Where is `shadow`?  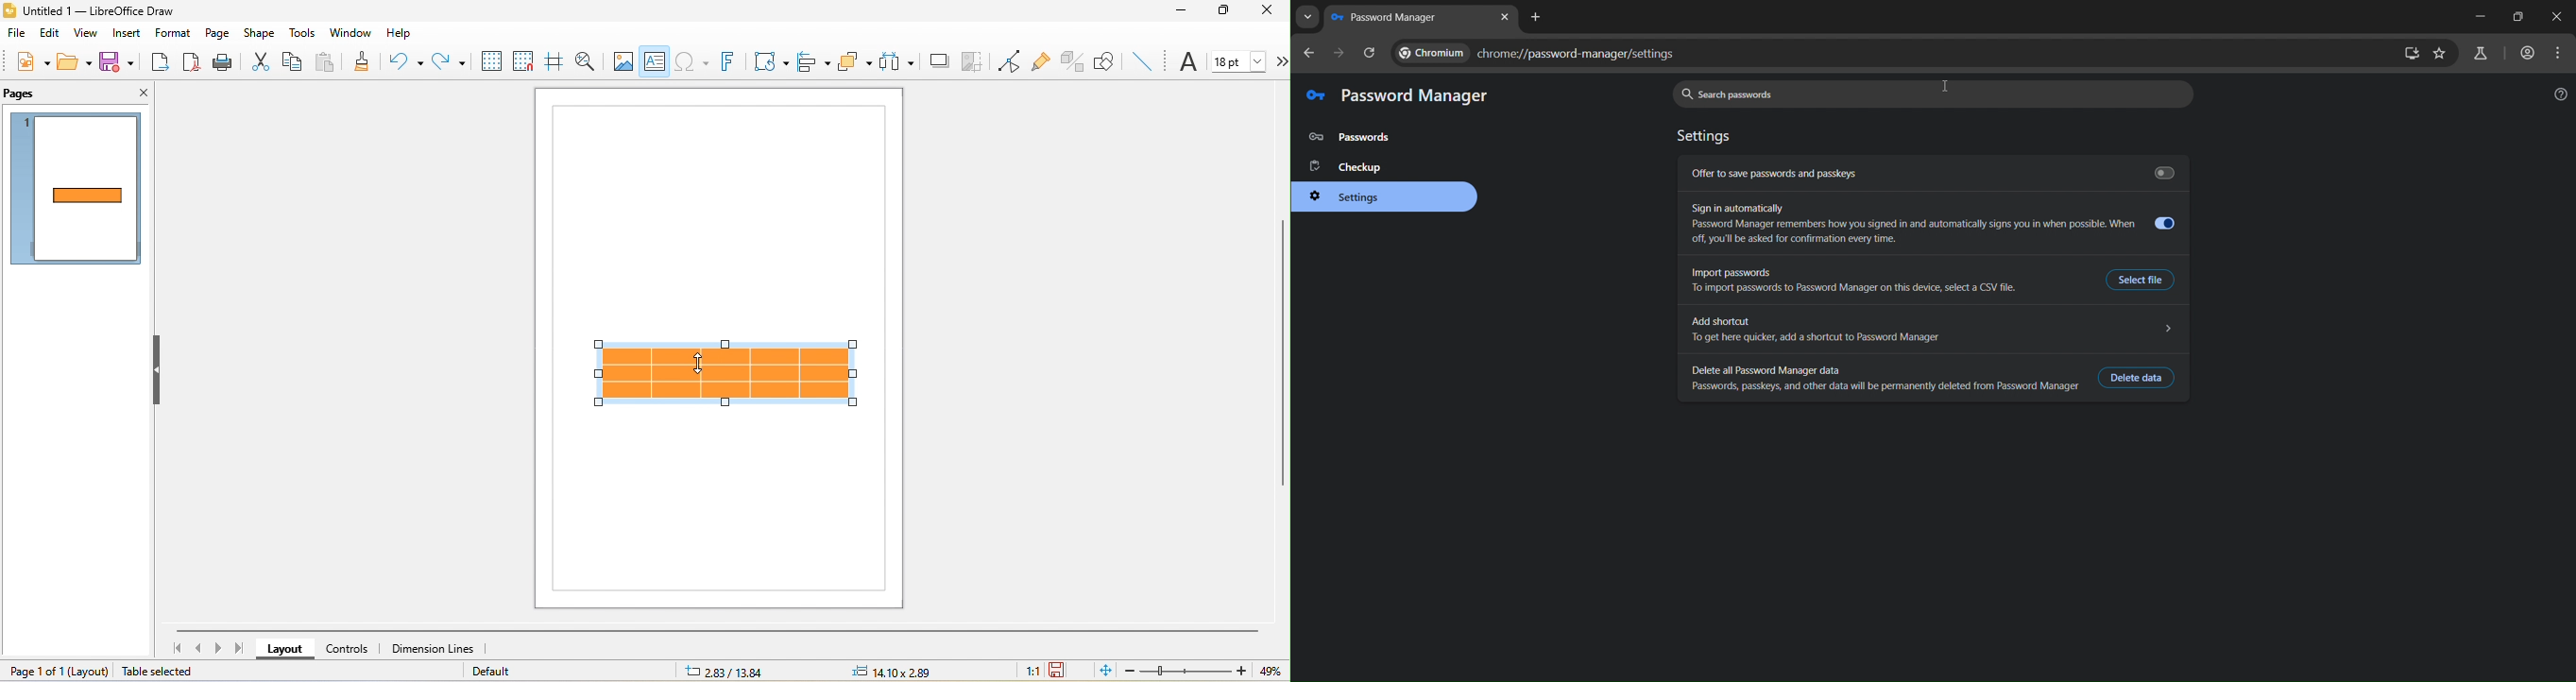
shadow is located at coordinates (936, 61).